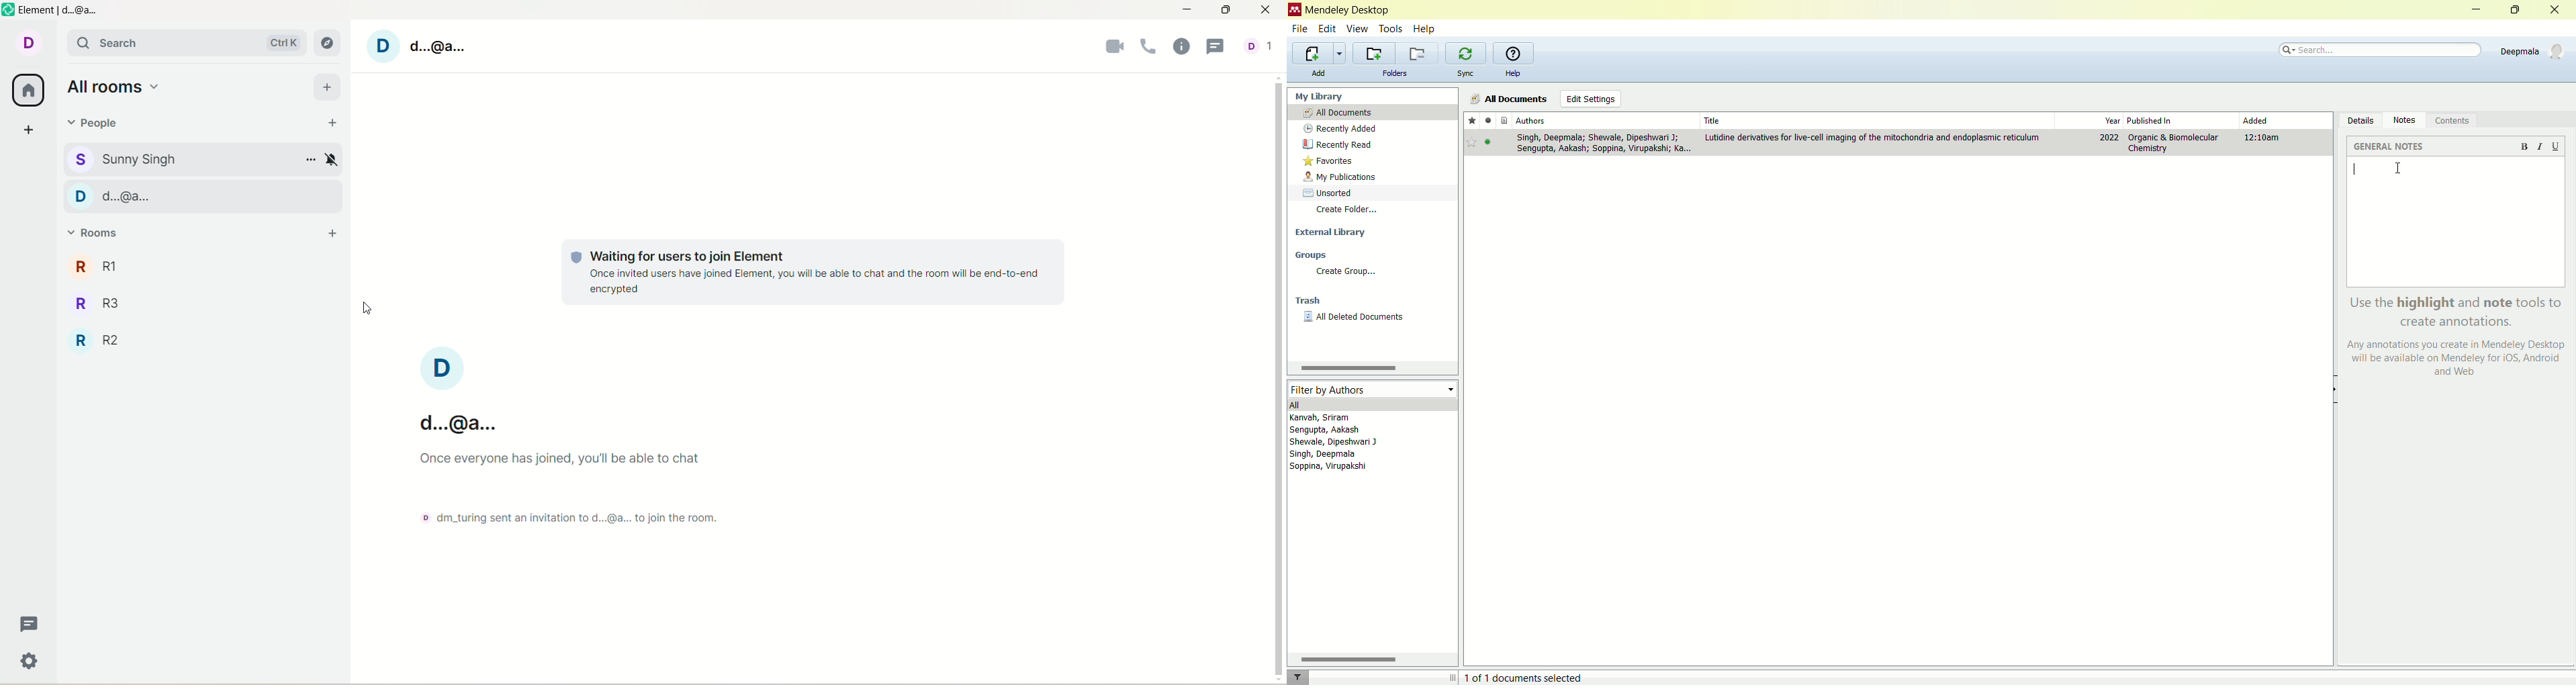  What do you see at coordinates (422, 46) in the screenshot?
I see `account` at bounding box center [422, 46].